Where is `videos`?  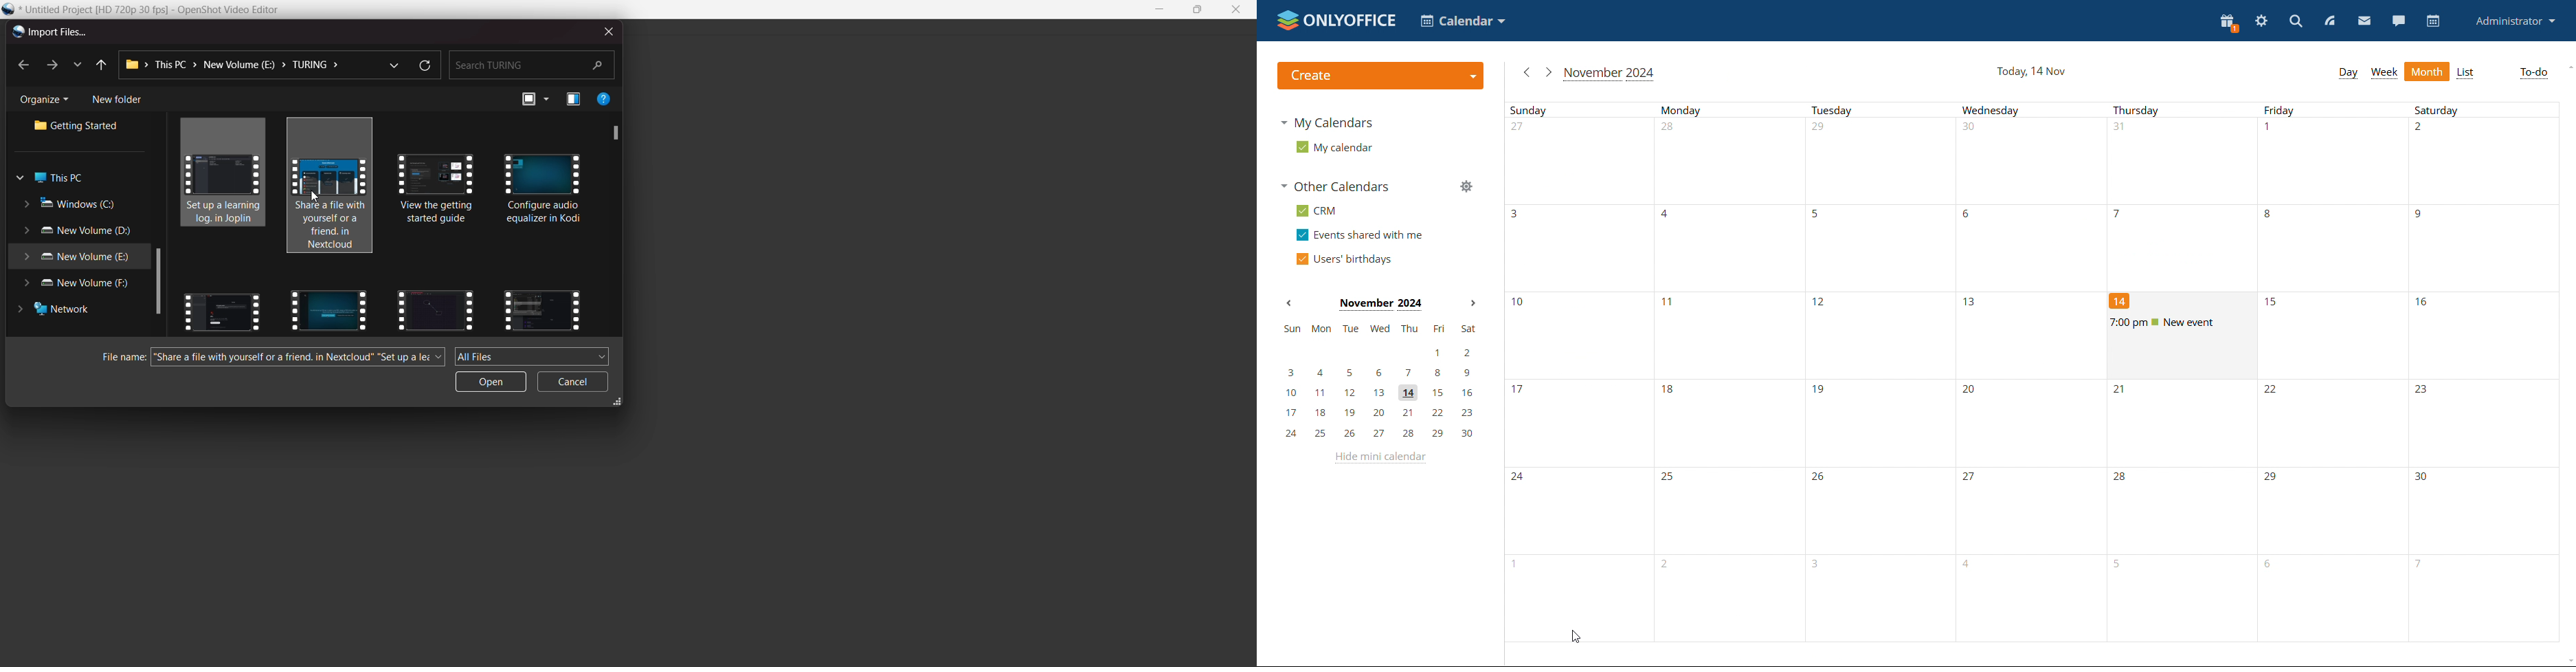
videos is located at coordinates (325, 309).